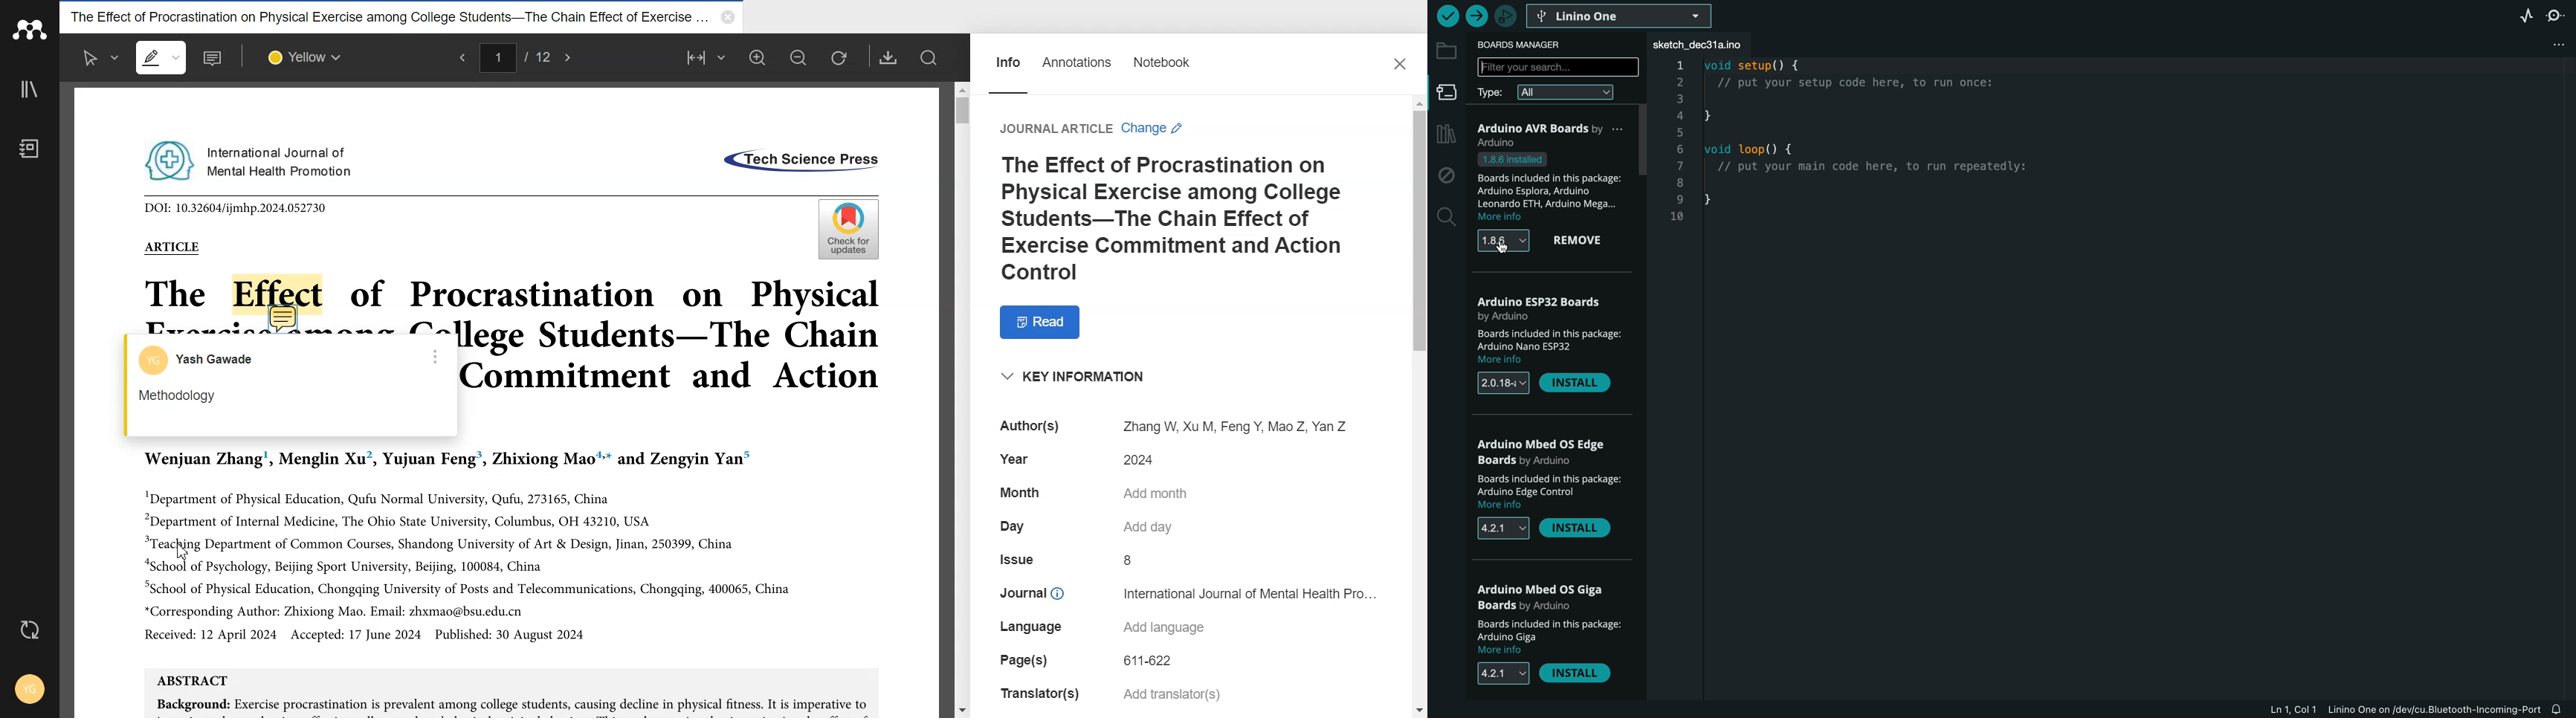 The image size is (2576, 728). What do you see at coordinates (1070, 560) in the screenshot?
I see `Issue 8` at bounding box center [1070, 560].